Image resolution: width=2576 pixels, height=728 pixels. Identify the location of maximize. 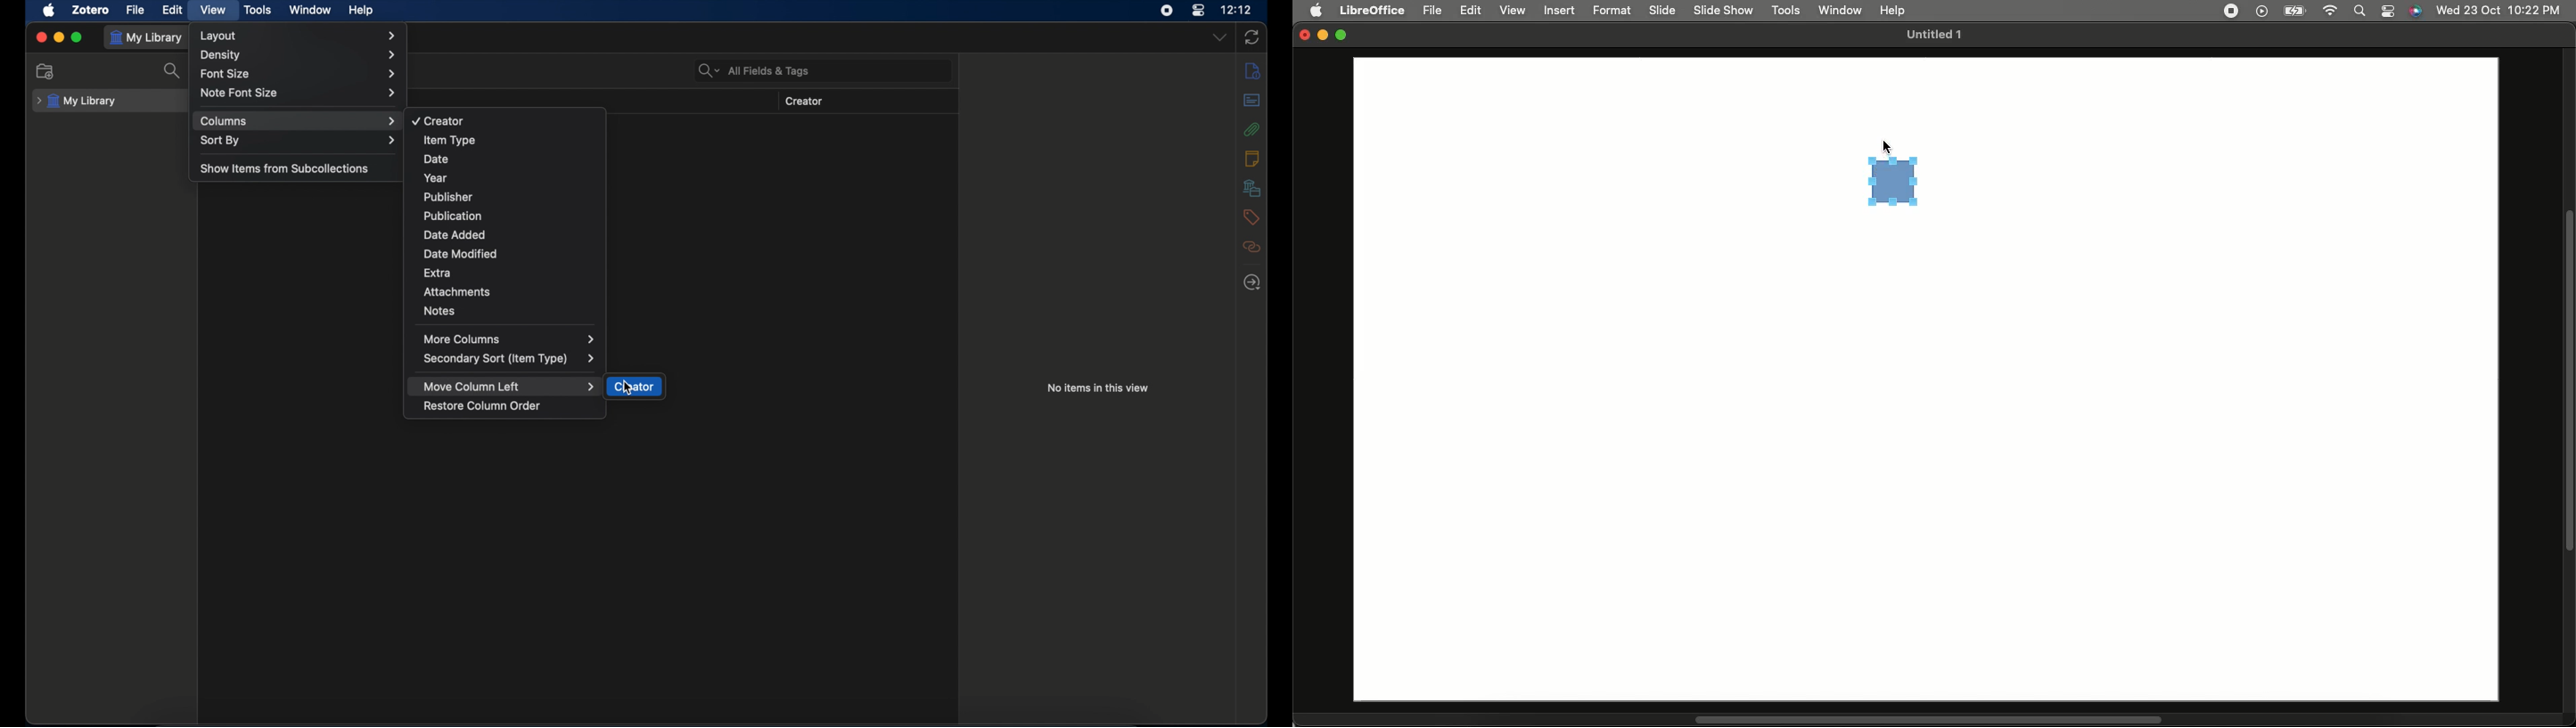
(77, 38).